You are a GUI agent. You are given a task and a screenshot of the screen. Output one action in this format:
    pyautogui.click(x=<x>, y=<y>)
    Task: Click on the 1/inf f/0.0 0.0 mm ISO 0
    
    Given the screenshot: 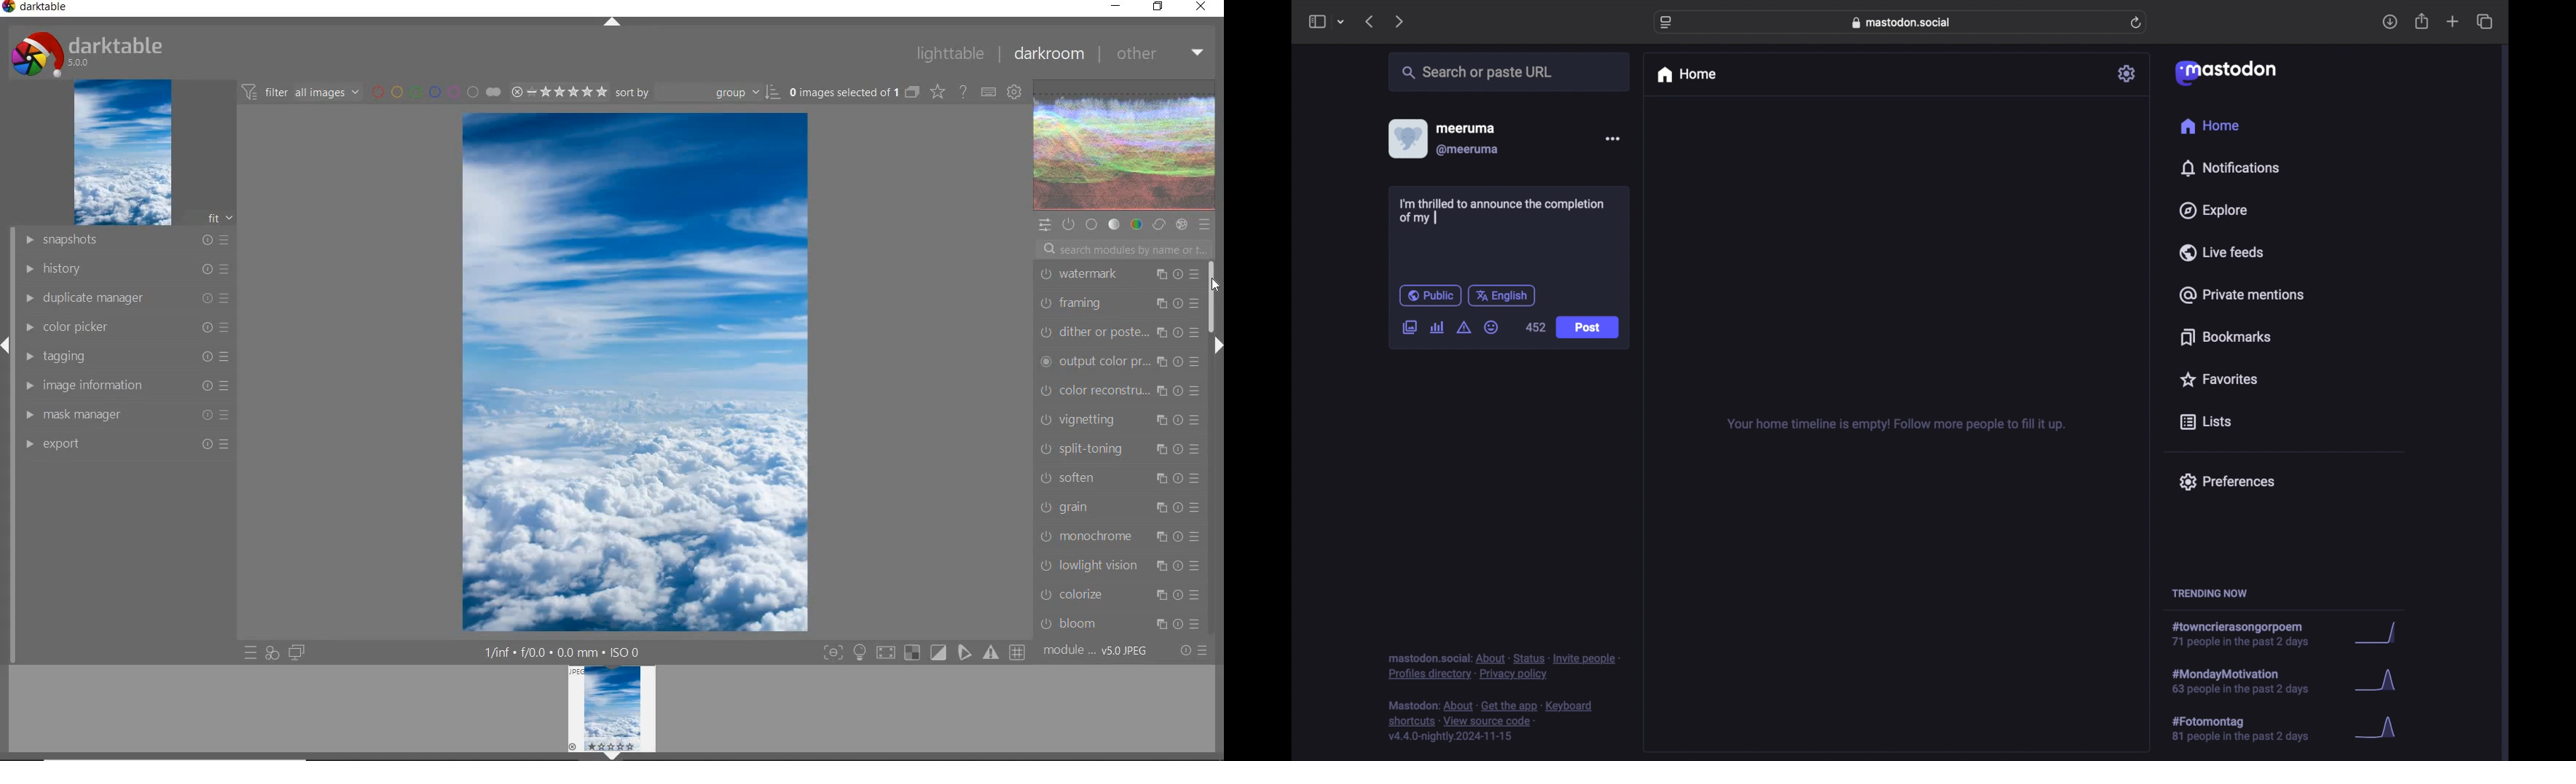 What is the action you would take?
    pyautogui.click(x=565, y=651)
    